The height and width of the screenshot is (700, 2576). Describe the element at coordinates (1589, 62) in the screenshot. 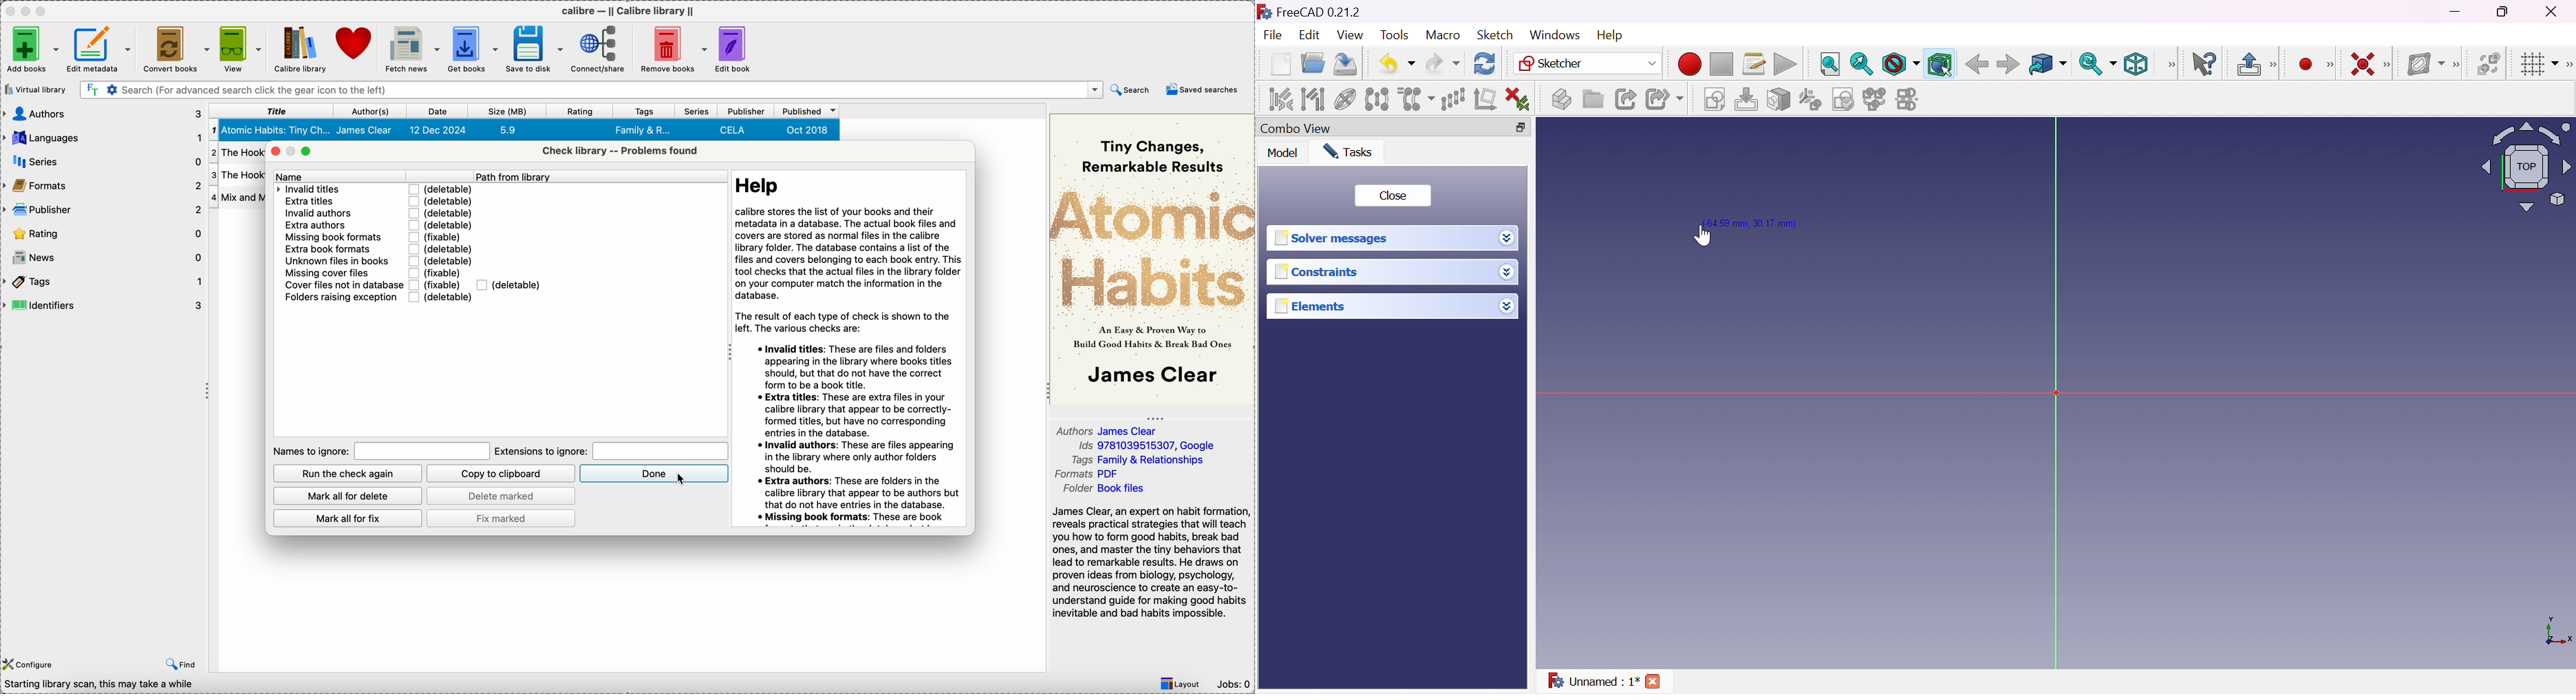

I see `Sketcher` at that location.